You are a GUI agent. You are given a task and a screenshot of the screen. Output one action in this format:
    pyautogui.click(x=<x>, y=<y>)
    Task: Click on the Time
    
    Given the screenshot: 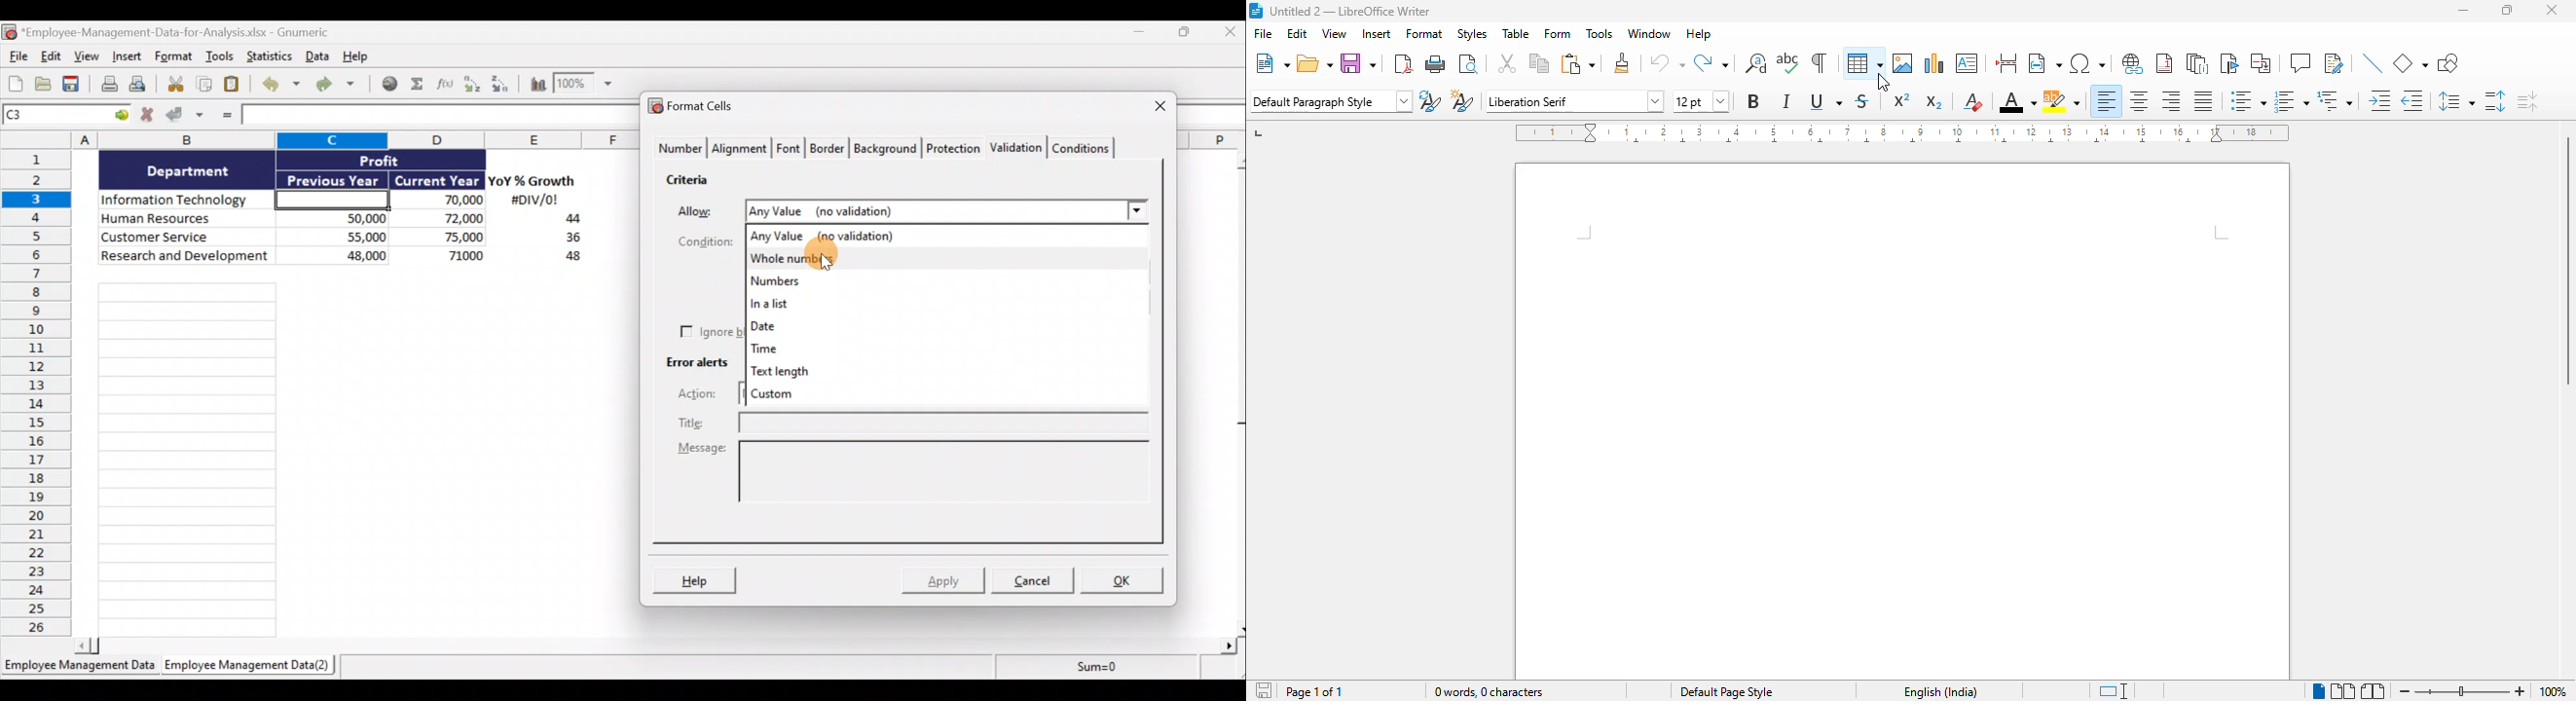 What is the action you would take?
    pyautogui.click(x=950, y=352)
    